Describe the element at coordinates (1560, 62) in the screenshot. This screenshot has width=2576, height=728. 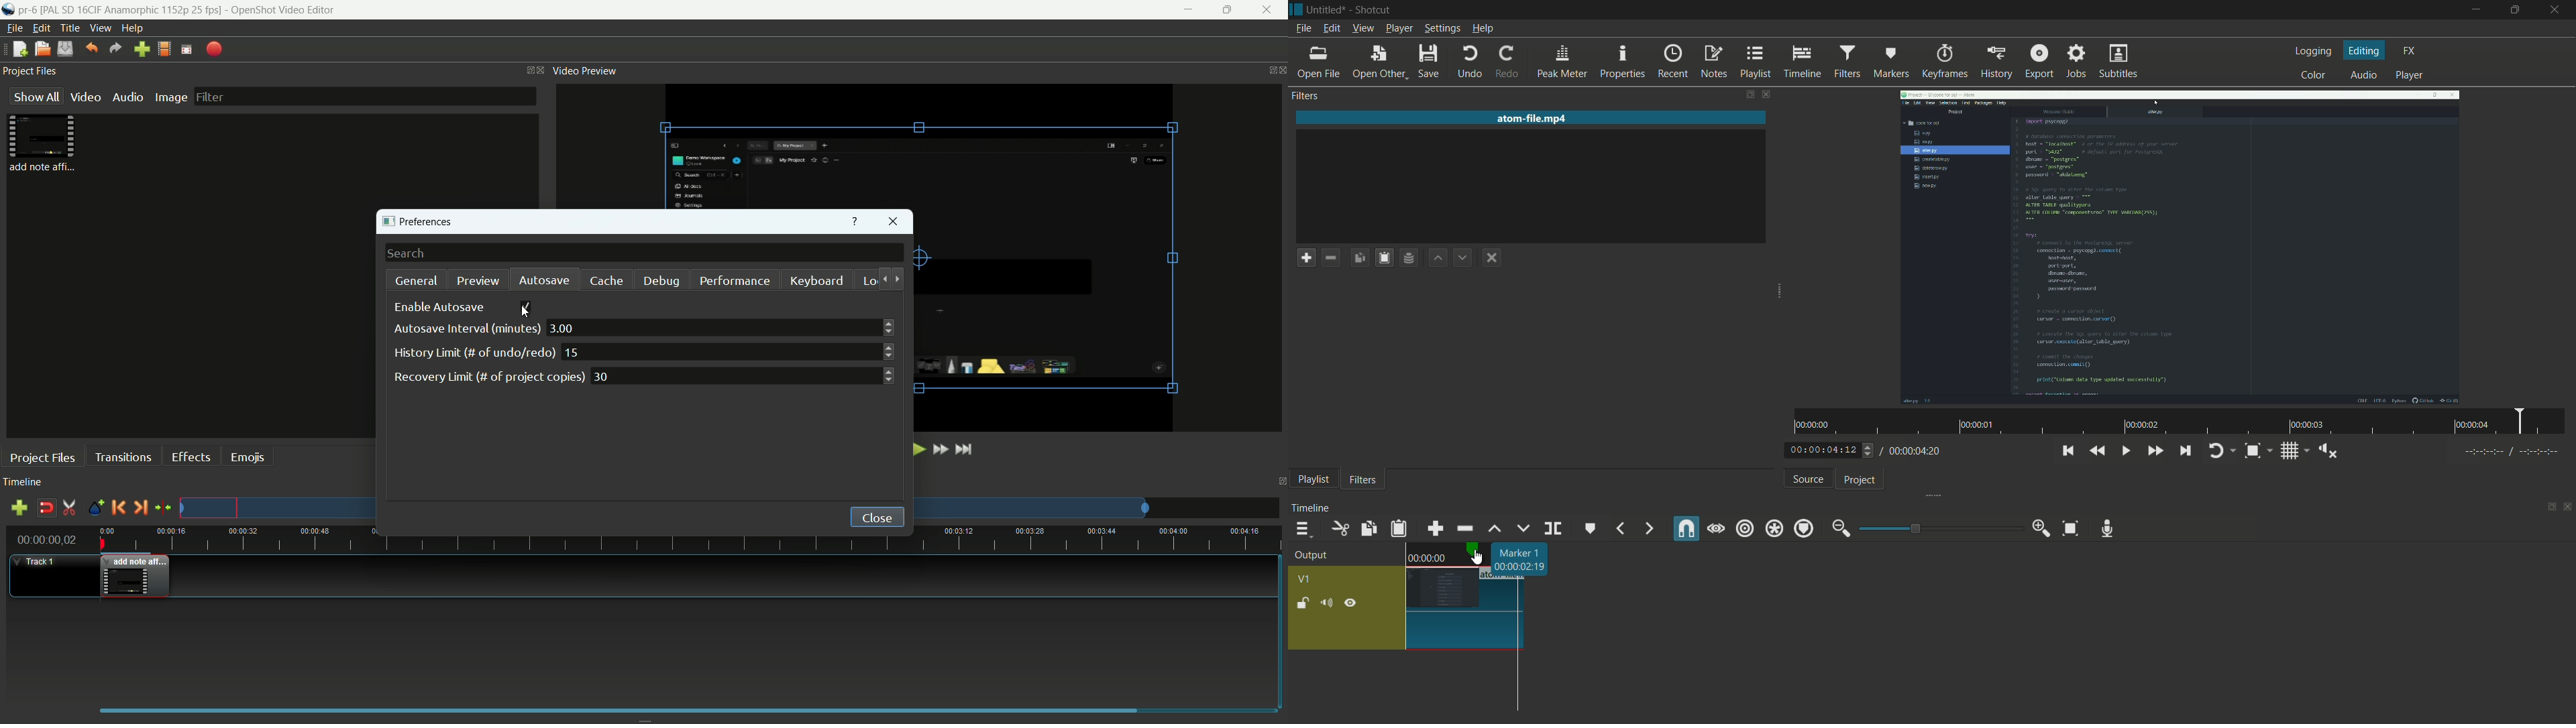
I see `peak meter` at that location.